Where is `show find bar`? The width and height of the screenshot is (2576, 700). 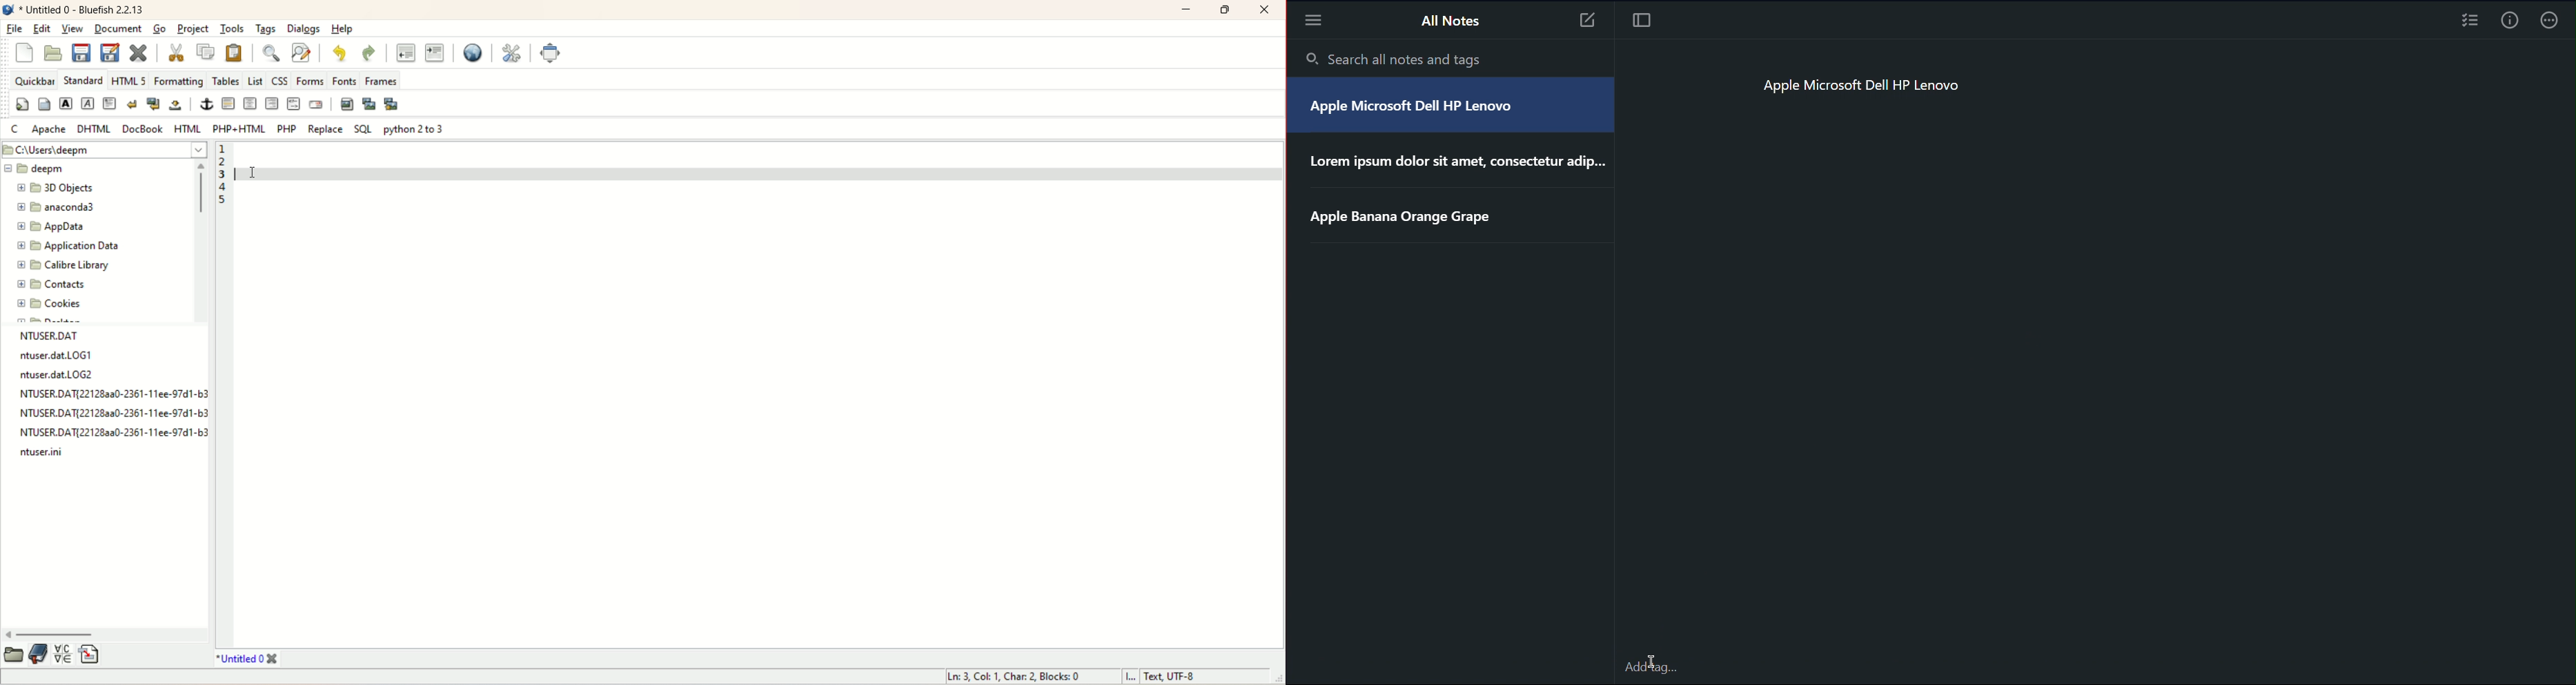
show find bar is located at coordinates (270, 52).